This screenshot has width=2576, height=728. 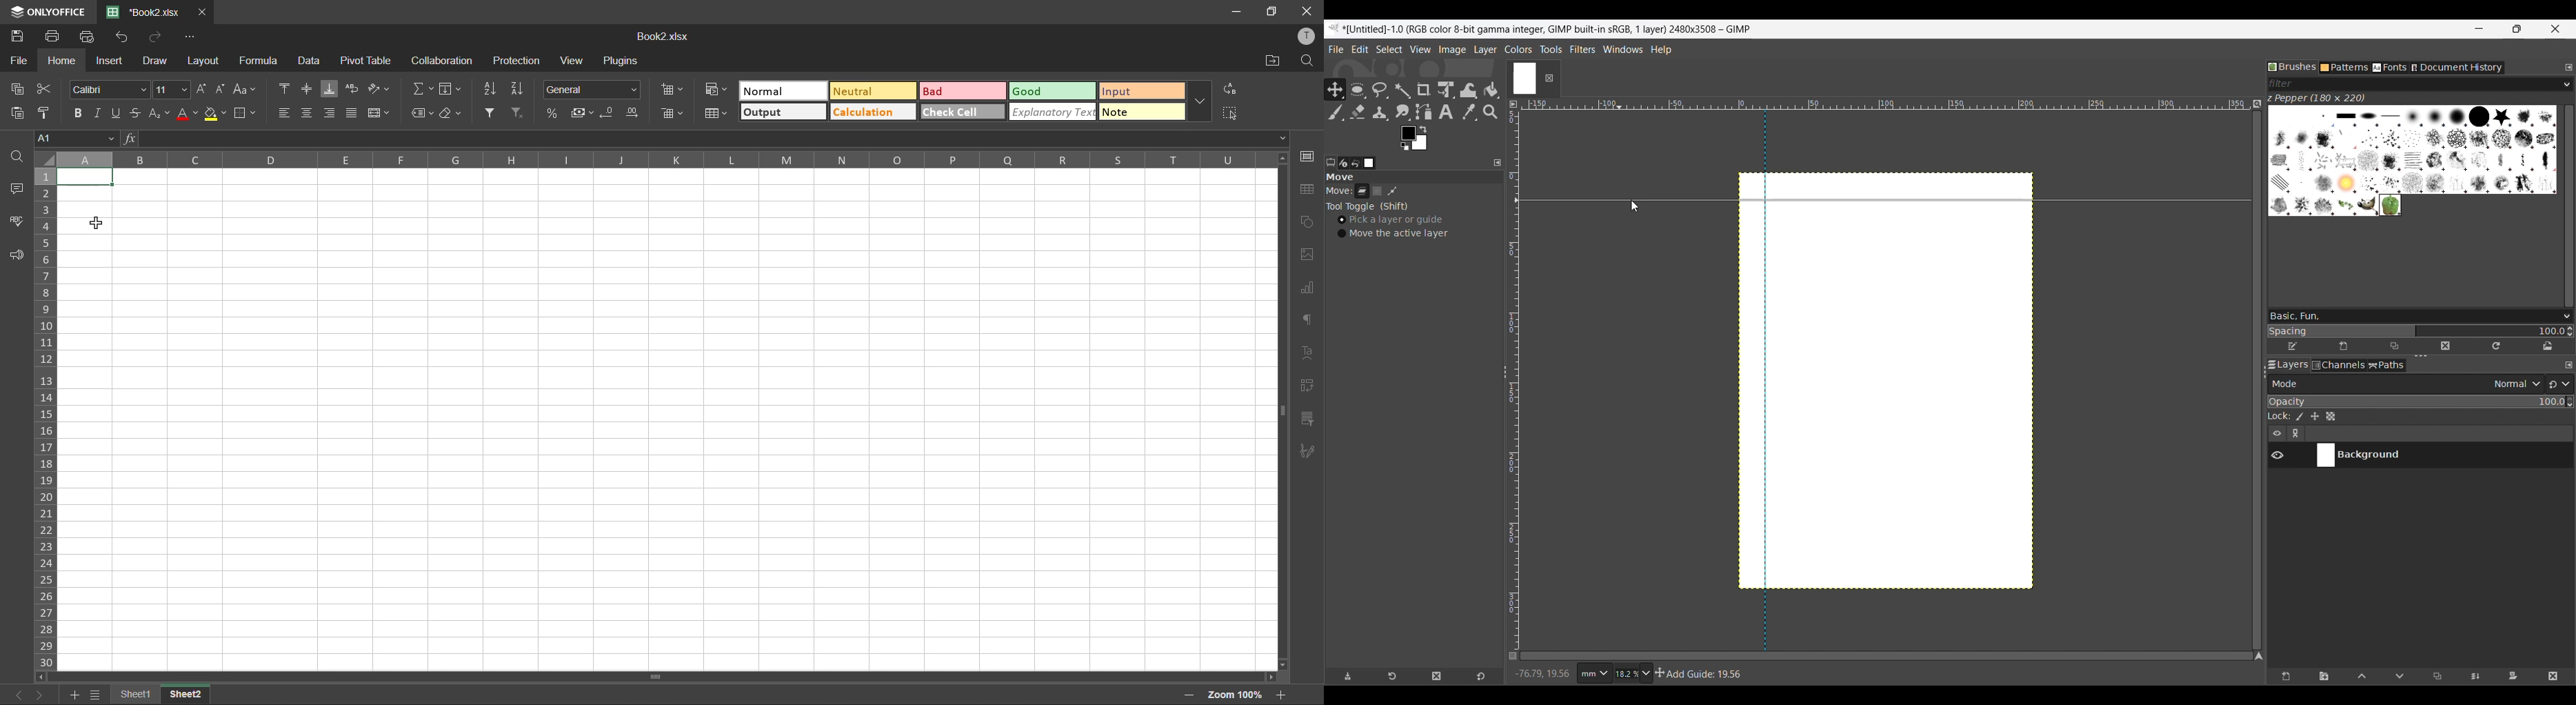 What do you see at coordinates (1306, 419) in the screenshot?
I see `slicer` at bounding box center [1306, 419].